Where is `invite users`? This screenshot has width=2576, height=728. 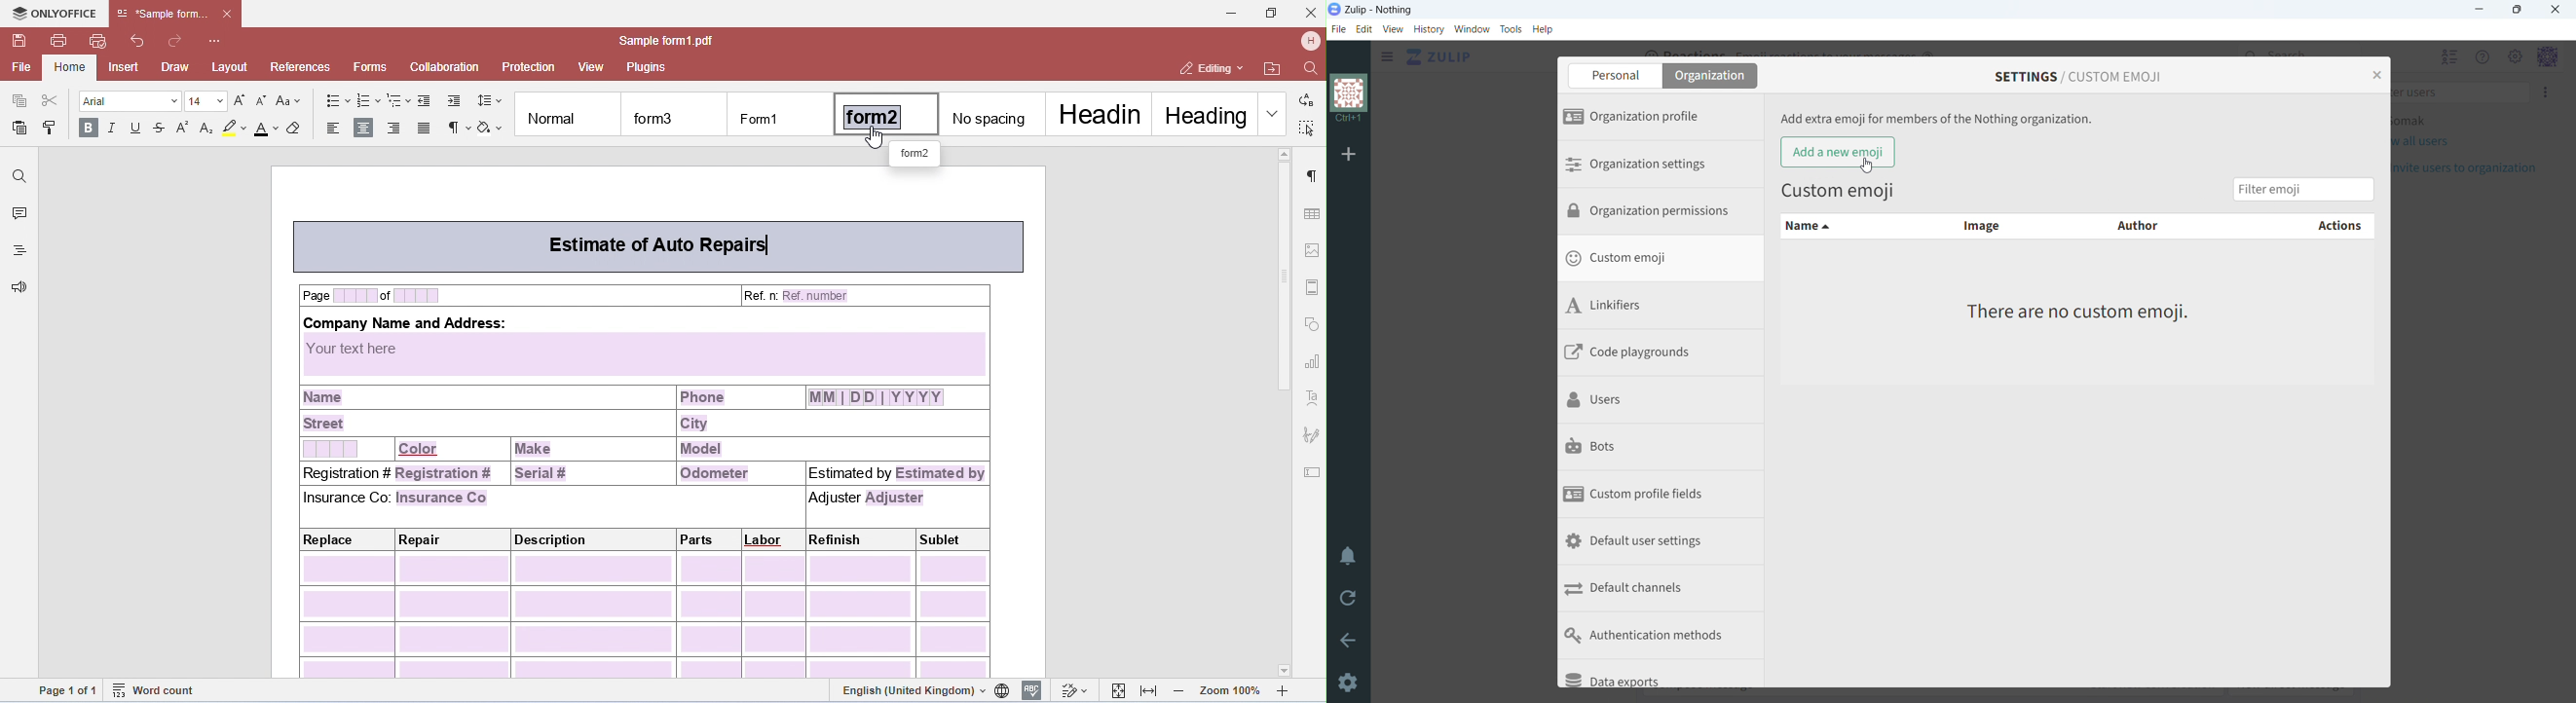
invite users is located at coordinates (2468, 168).